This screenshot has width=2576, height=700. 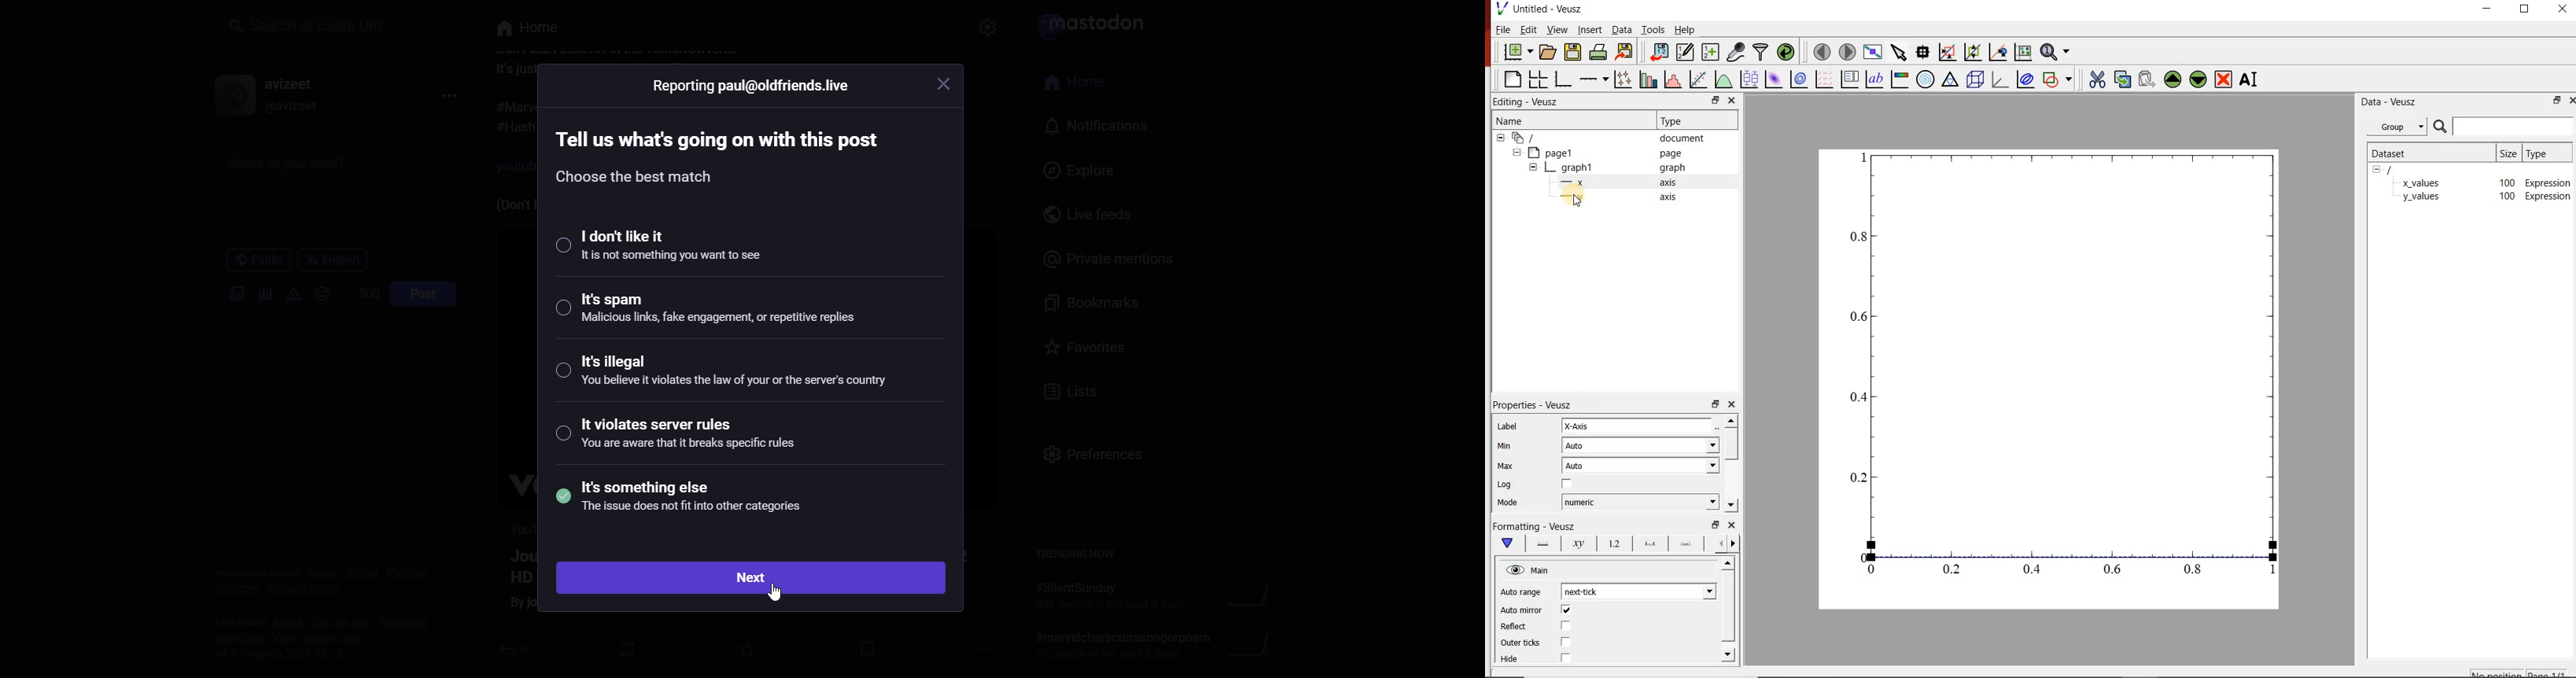 What do you see at coordinates (1747, 79) in the screenshot?
I see `plot box plots` at bounding box center [1747, 79].